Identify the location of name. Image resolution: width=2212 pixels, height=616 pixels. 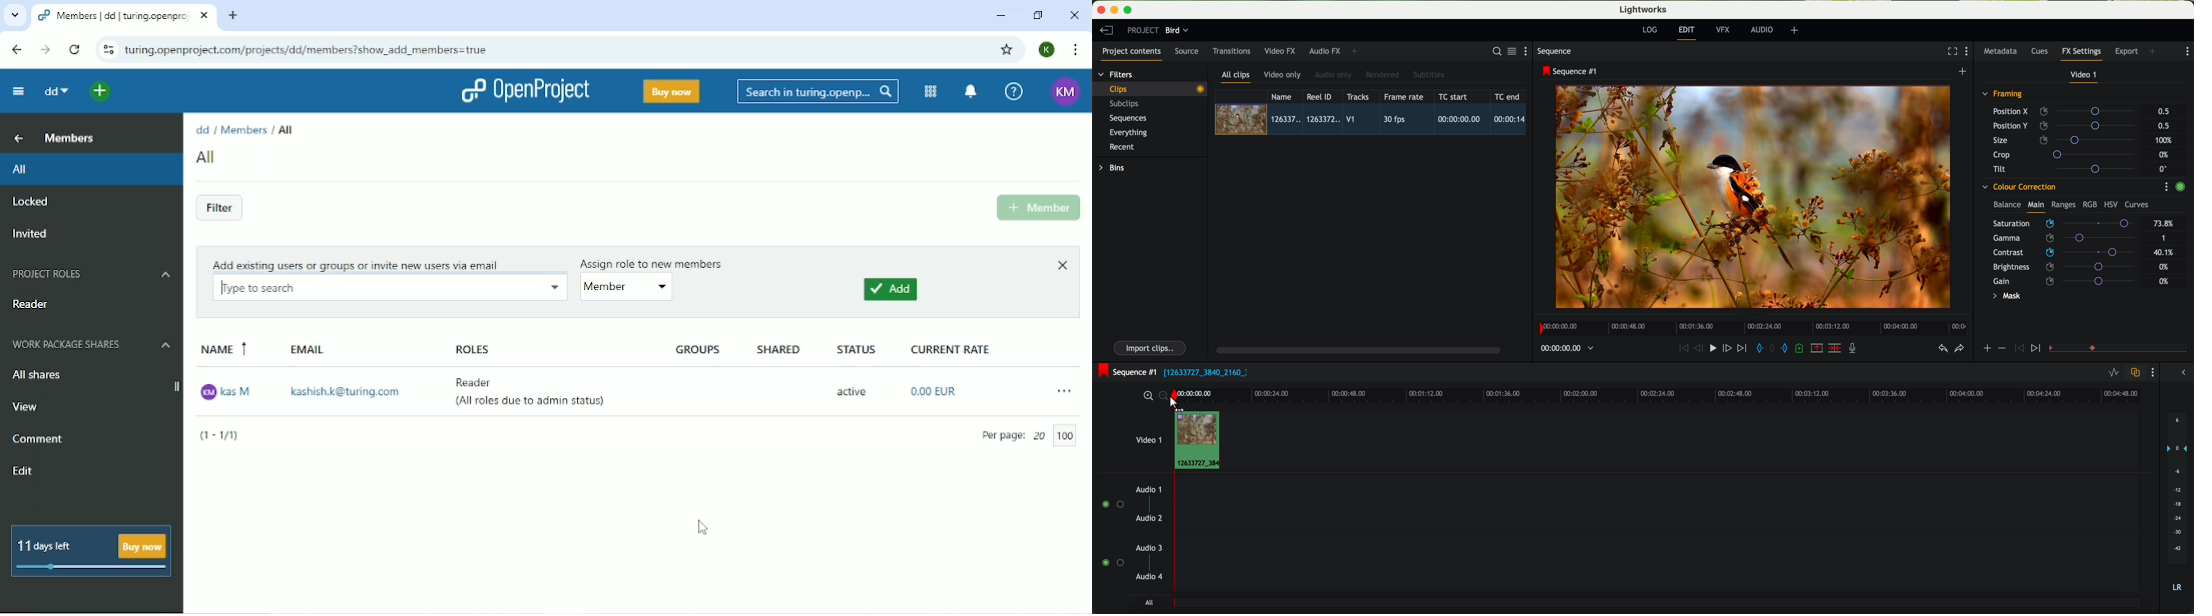
(1285, 96).